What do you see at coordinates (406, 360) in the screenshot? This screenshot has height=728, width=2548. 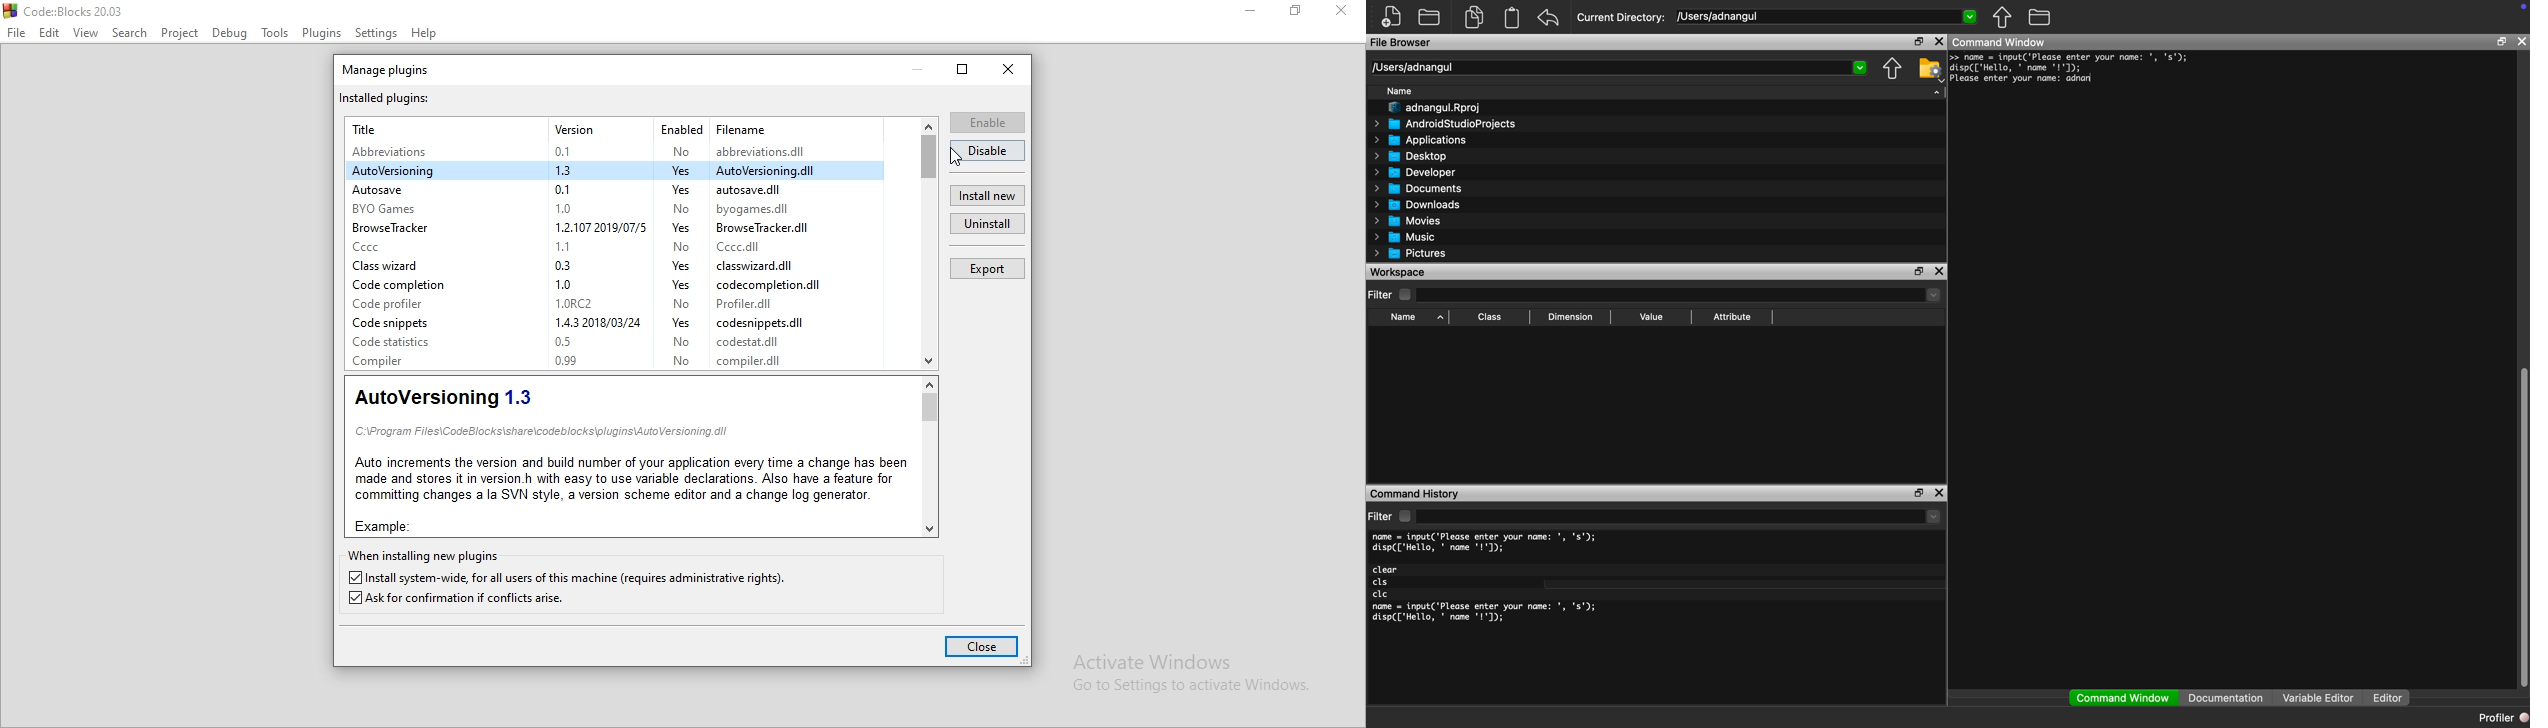 I see `Compiler ` at bounding box center [406, 360].